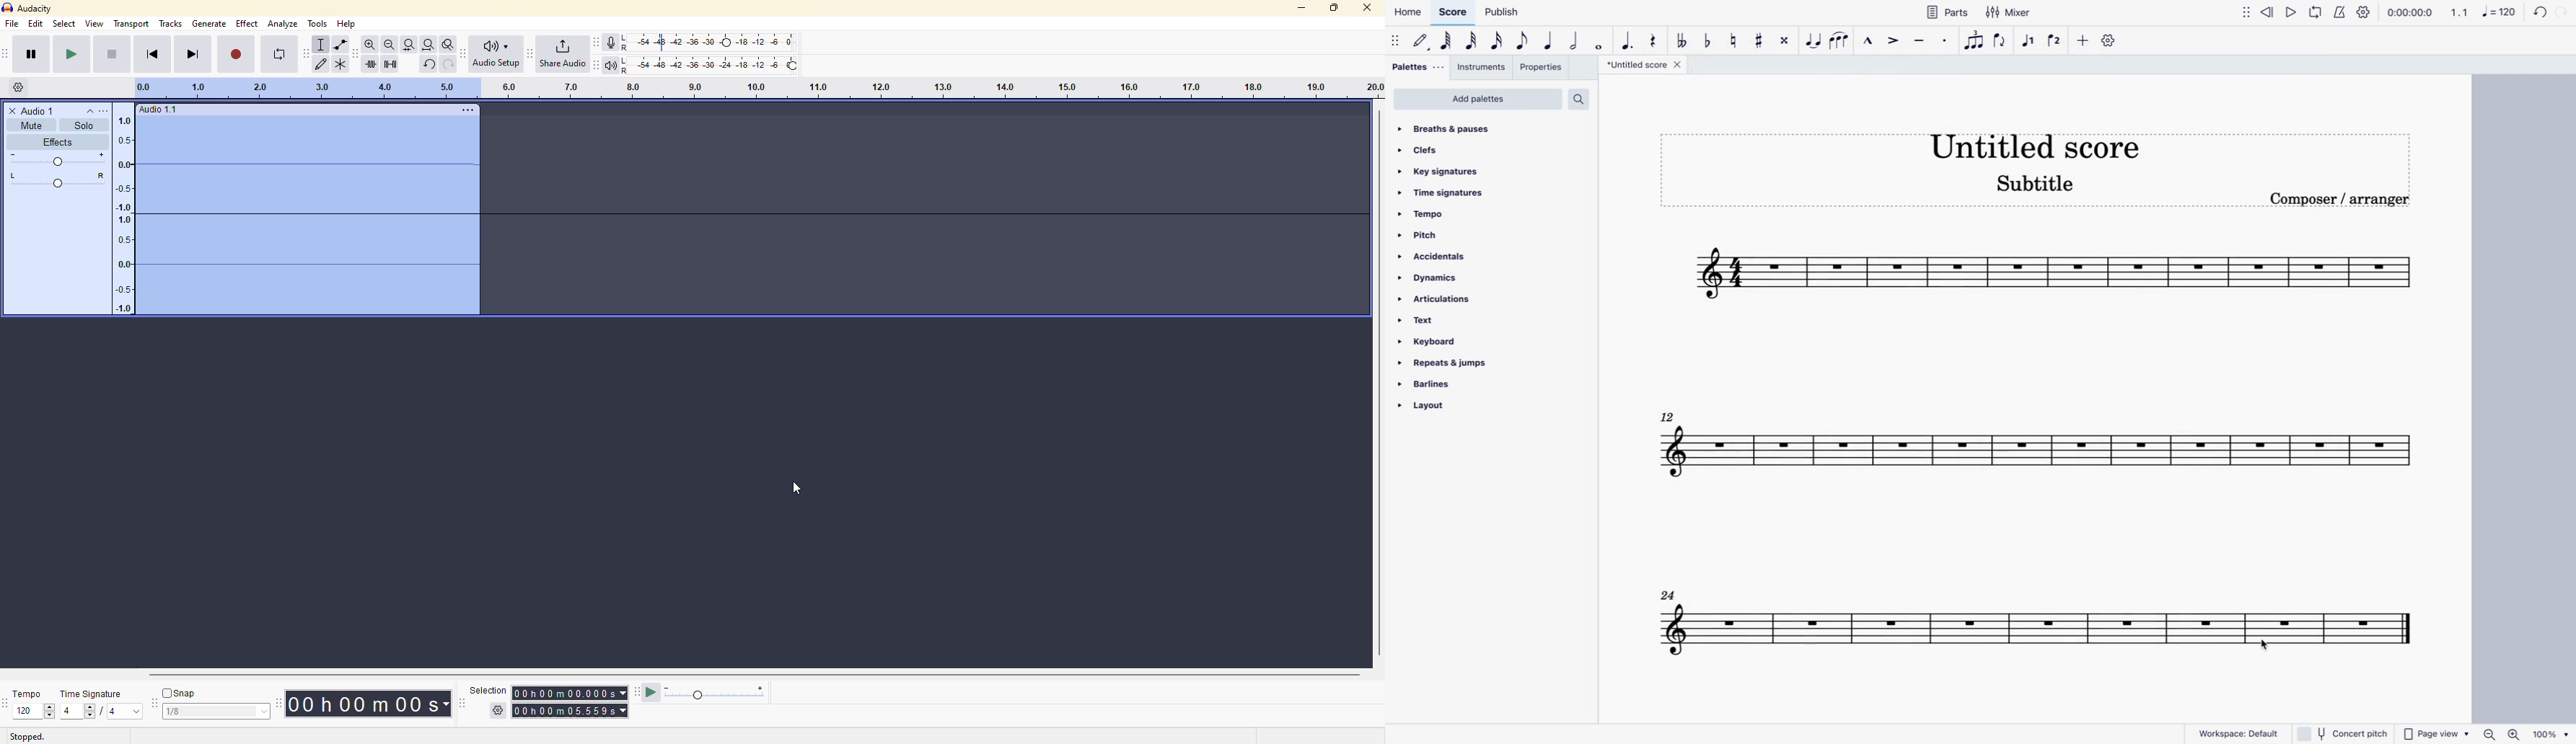 This screenshot has width=2576, height=756. Describe the element at coordinates (1481, 67) in the screenshot. I see `instruments` at that location.